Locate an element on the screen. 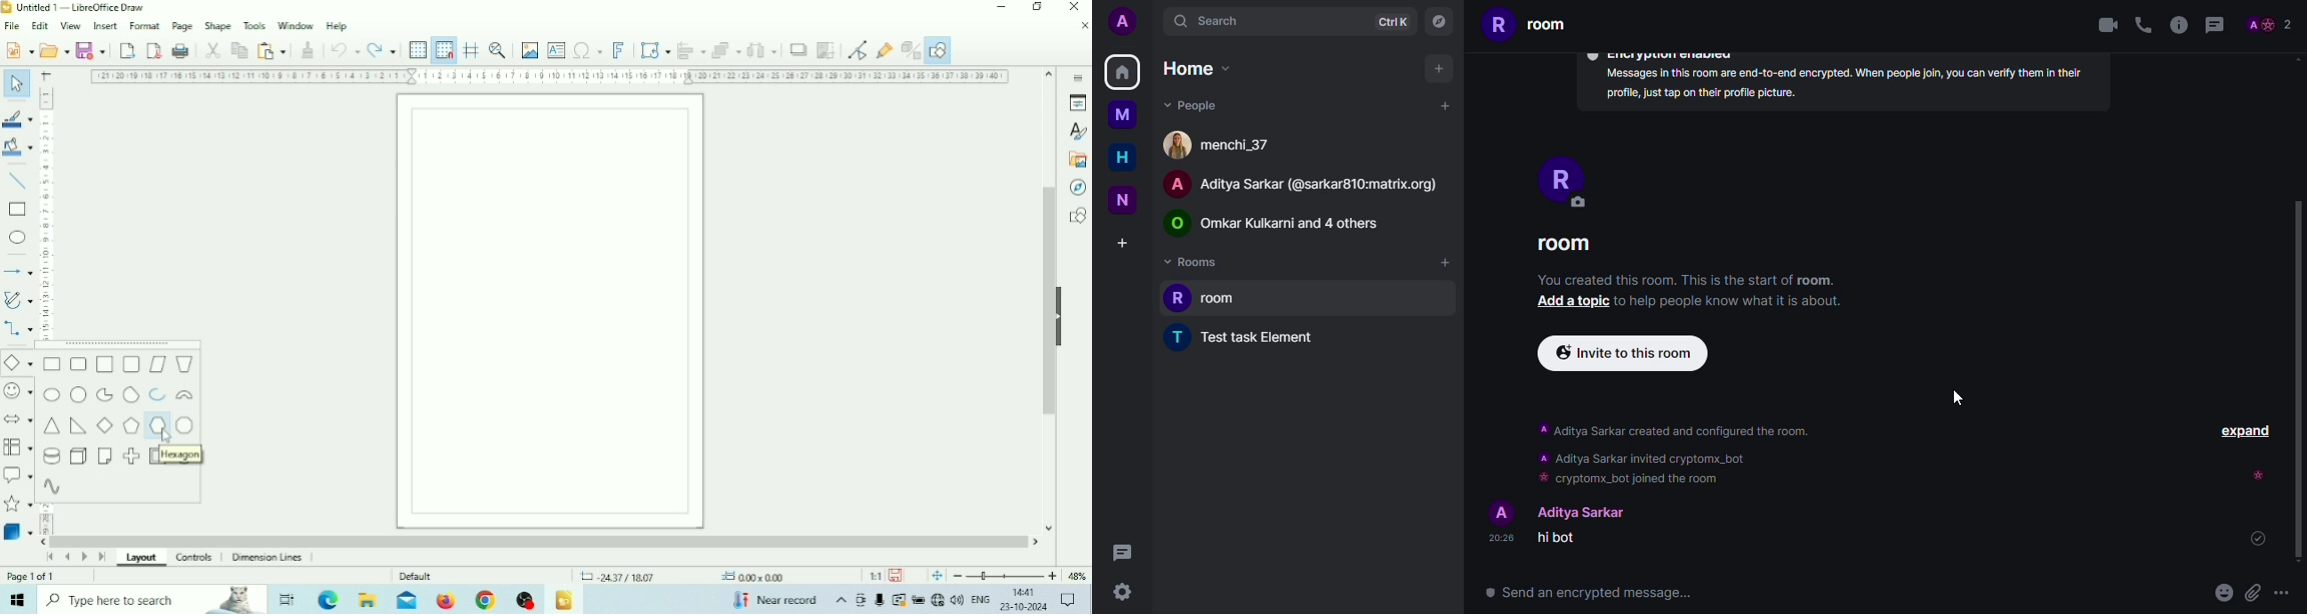 The width and height of the screenshot is (2324, 616). Scroll to next page is located at coordinates (85, 557).